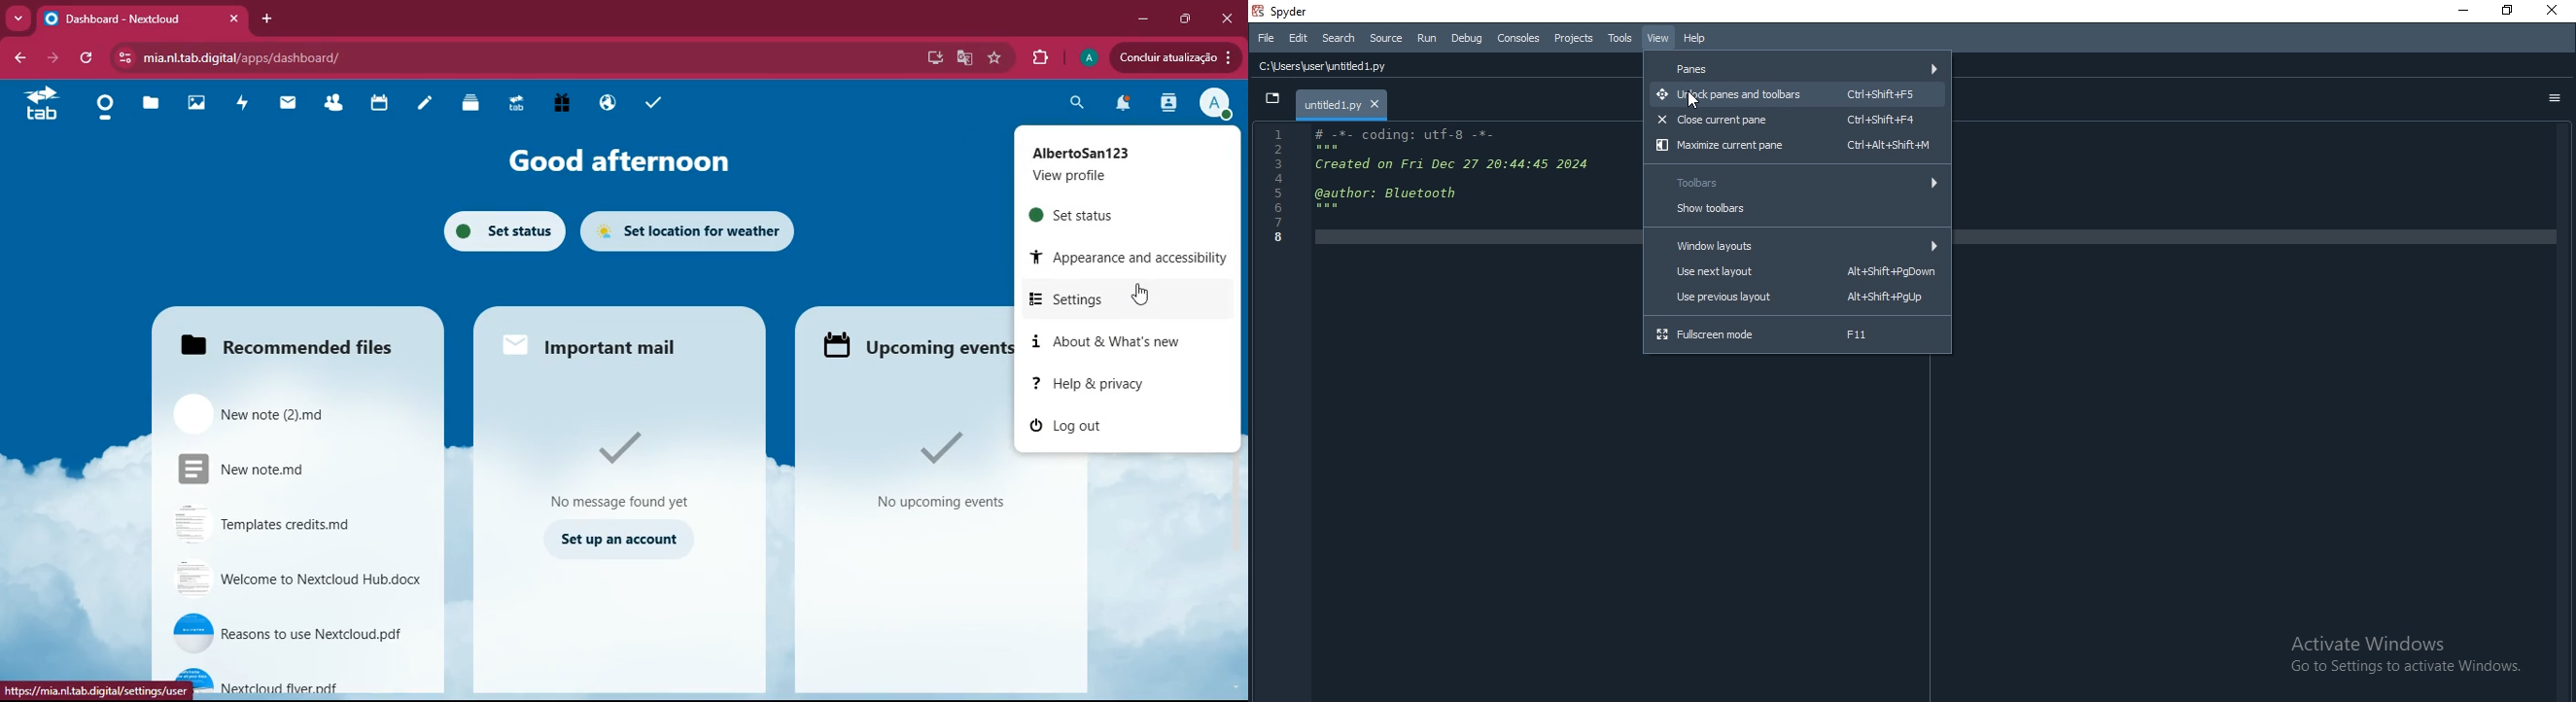 Image resolution: width=2576 pixels, height=728 pixels. I want to click on search, so click(1076, 106).